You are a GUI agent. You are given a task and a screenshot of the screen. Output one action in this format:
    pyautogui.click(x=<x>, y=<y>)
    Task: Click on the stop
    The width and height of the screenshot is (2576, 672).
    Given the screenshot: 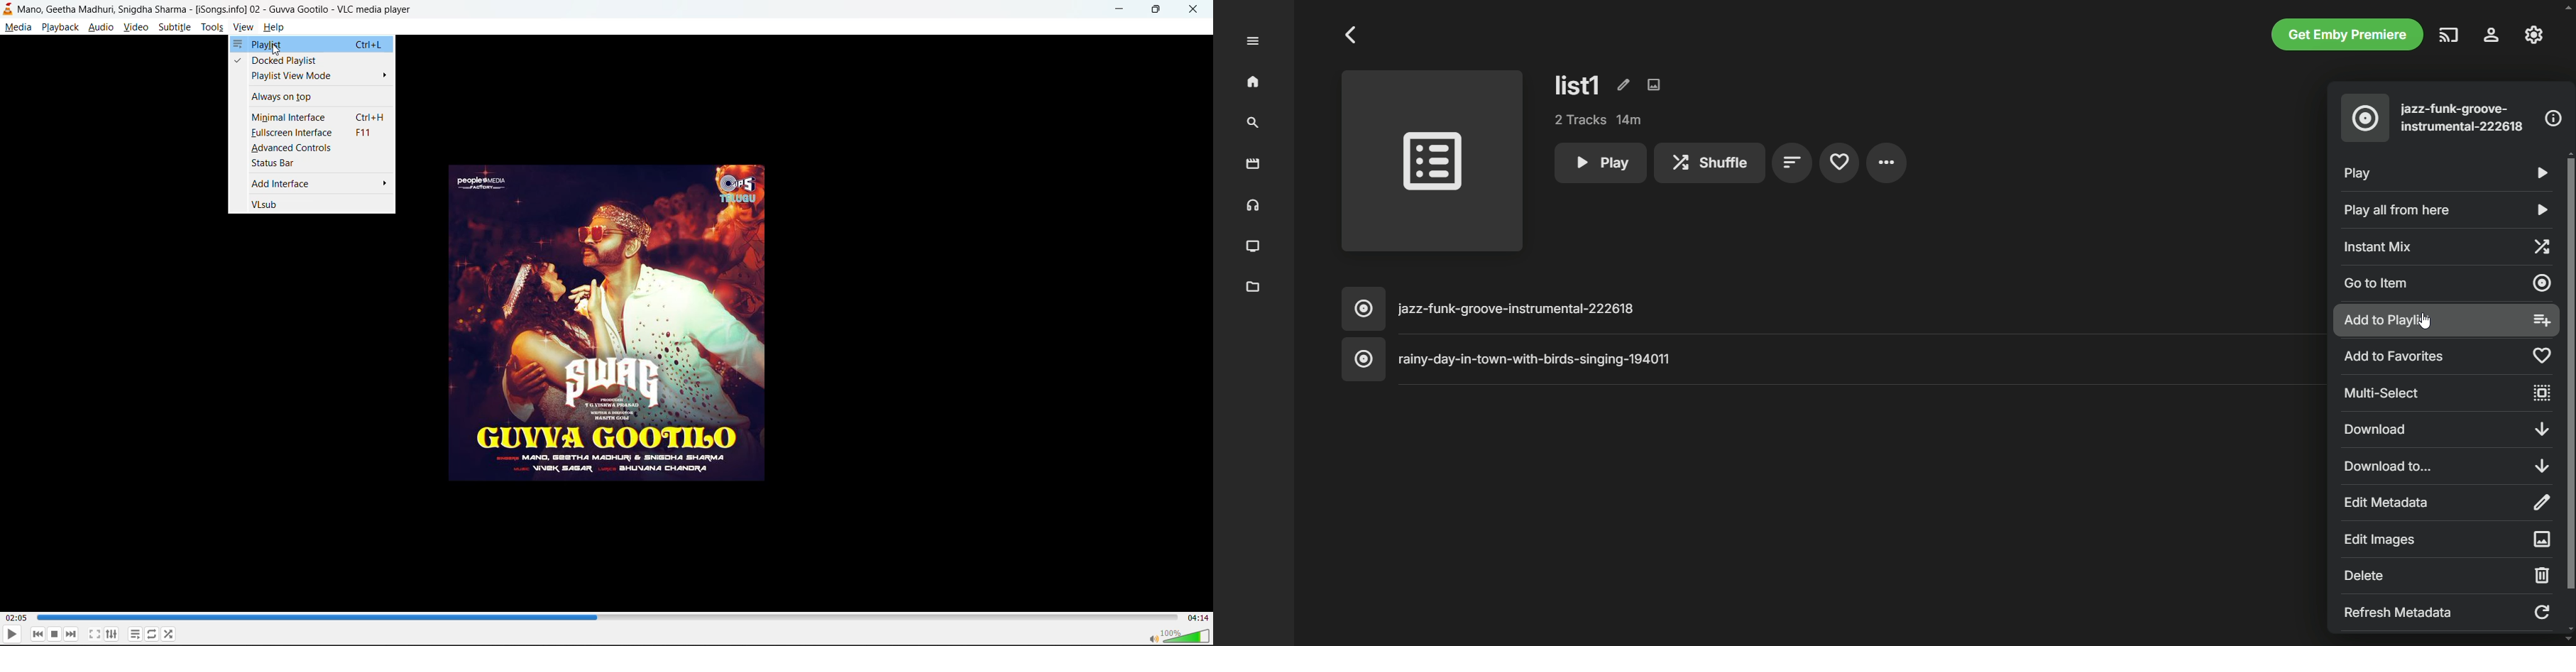 What is the action you would take?
    pyautogui.click(x=55, y=634)
    